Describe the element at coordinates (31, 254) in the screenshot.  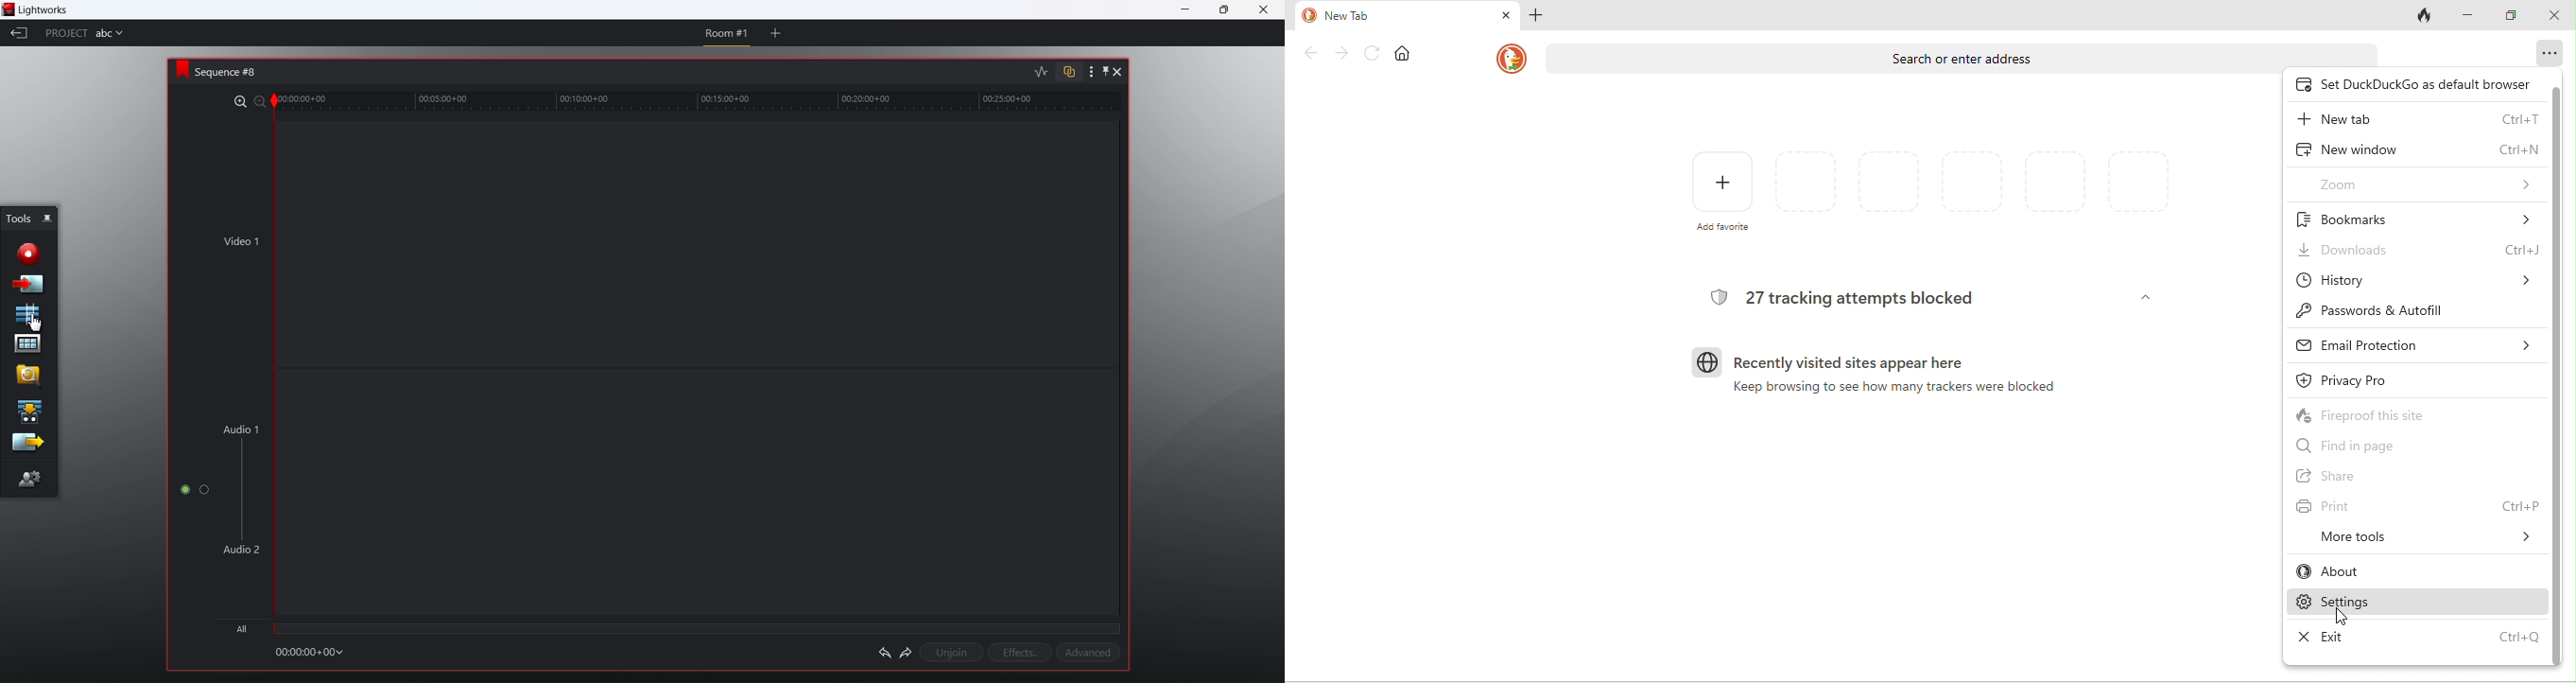
I see `record new clips` at that location.